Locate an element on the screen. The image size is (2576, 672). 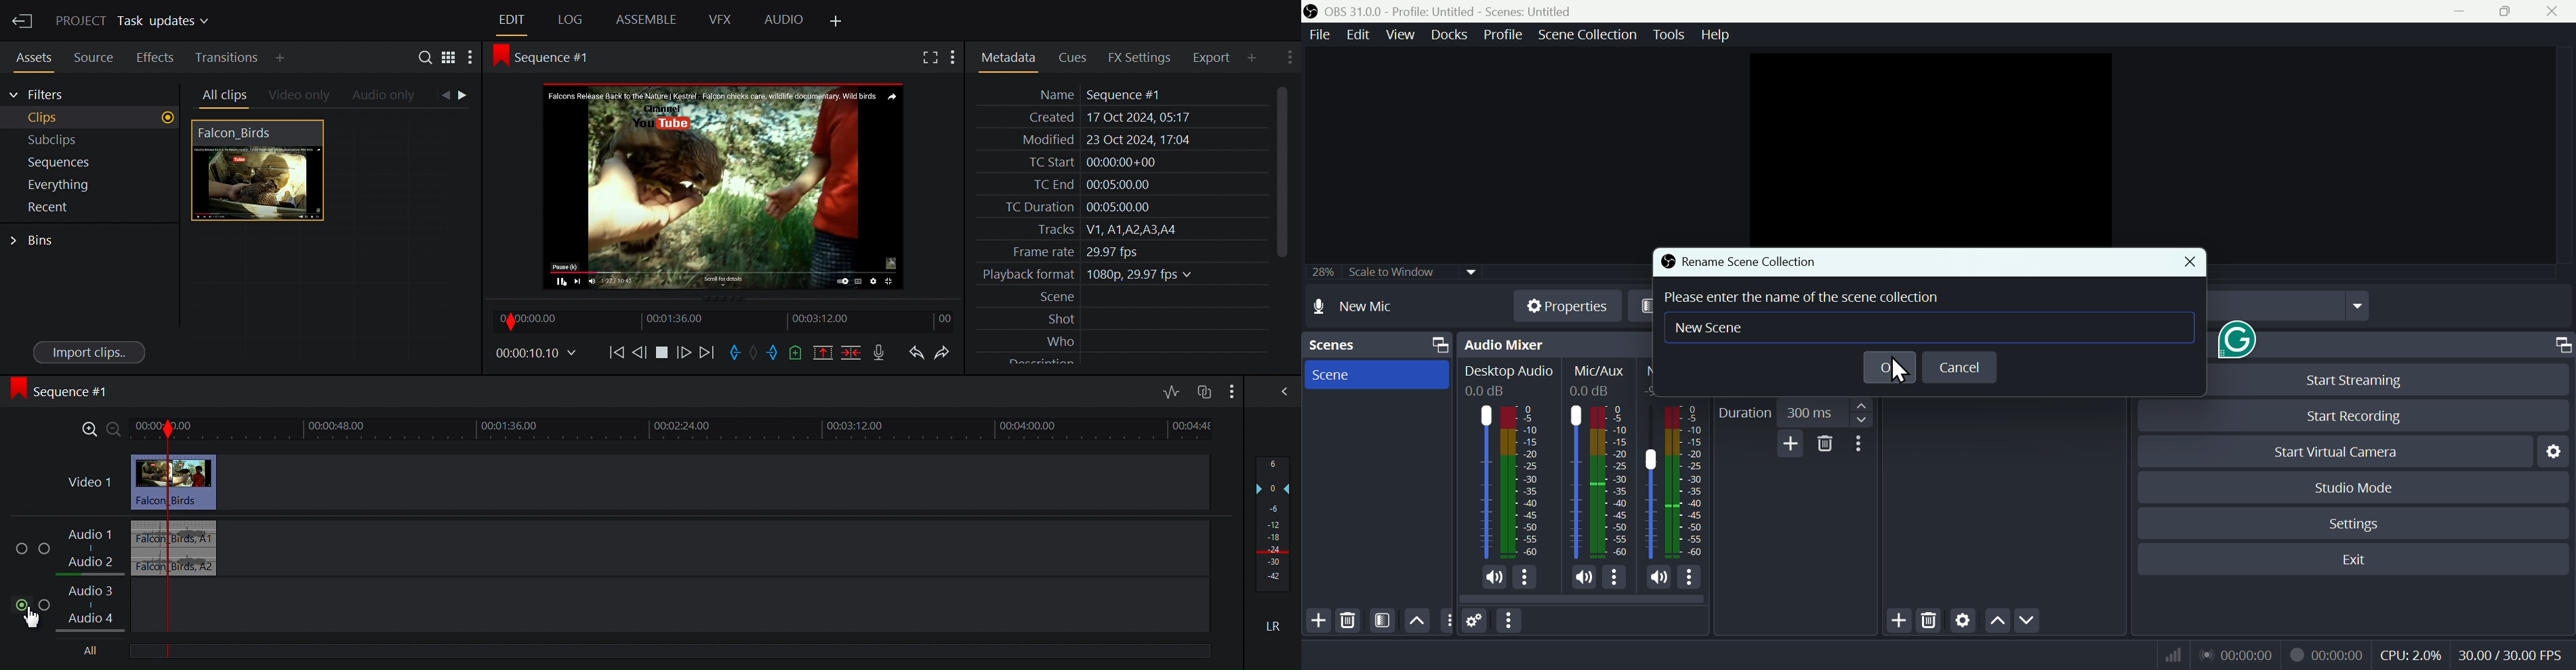
Add is located at coordinates (1892, 621).